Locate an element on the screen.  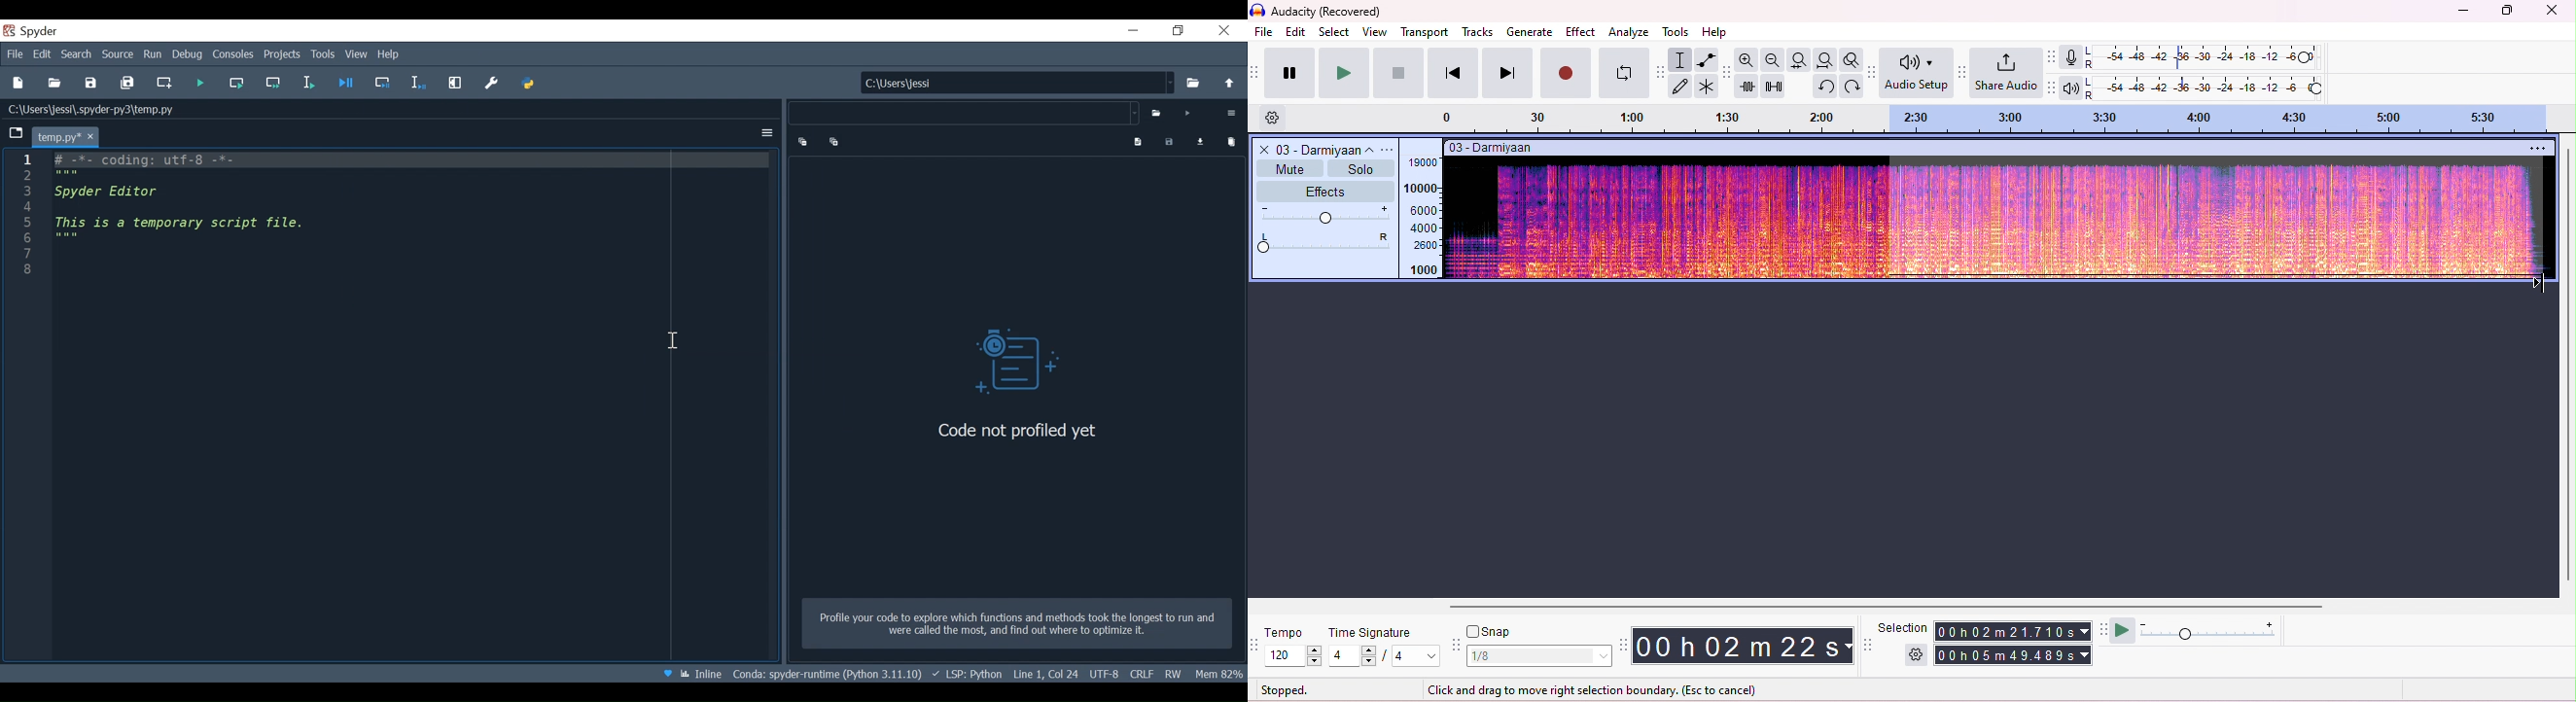
View is located at coordinates (358, 56).